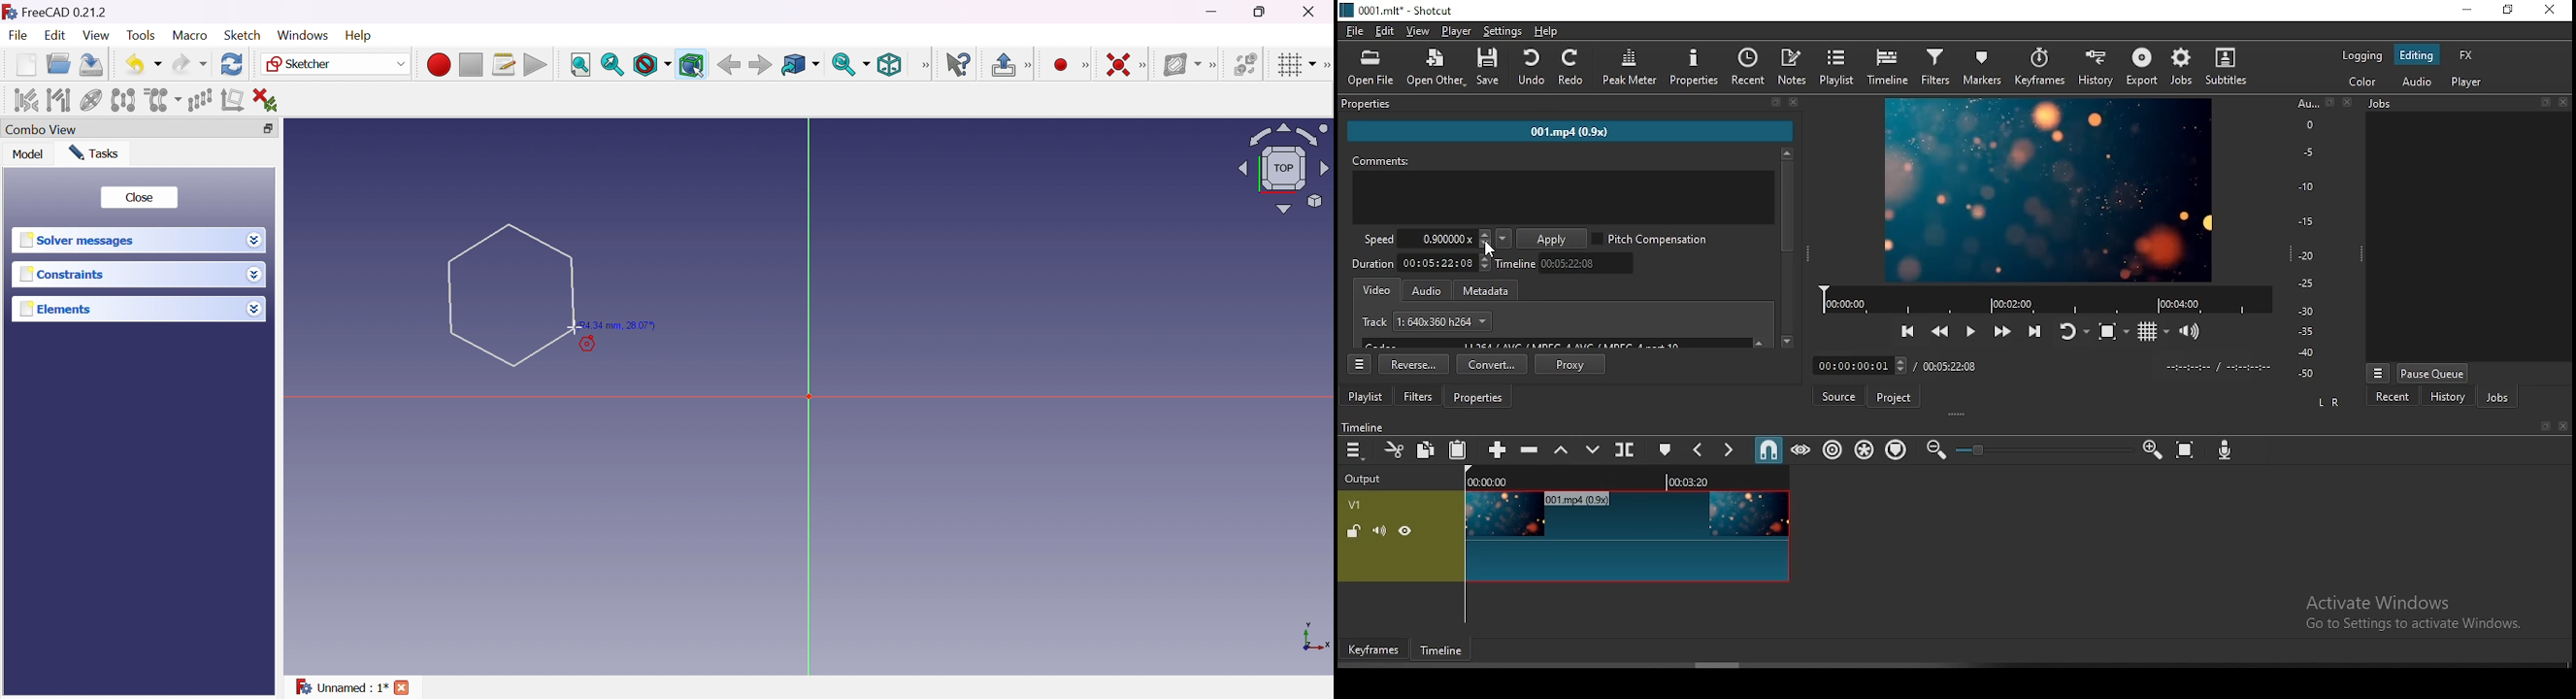 This screenshot has height=700, width=2576. I want to click on convert, so click(1493, 363).